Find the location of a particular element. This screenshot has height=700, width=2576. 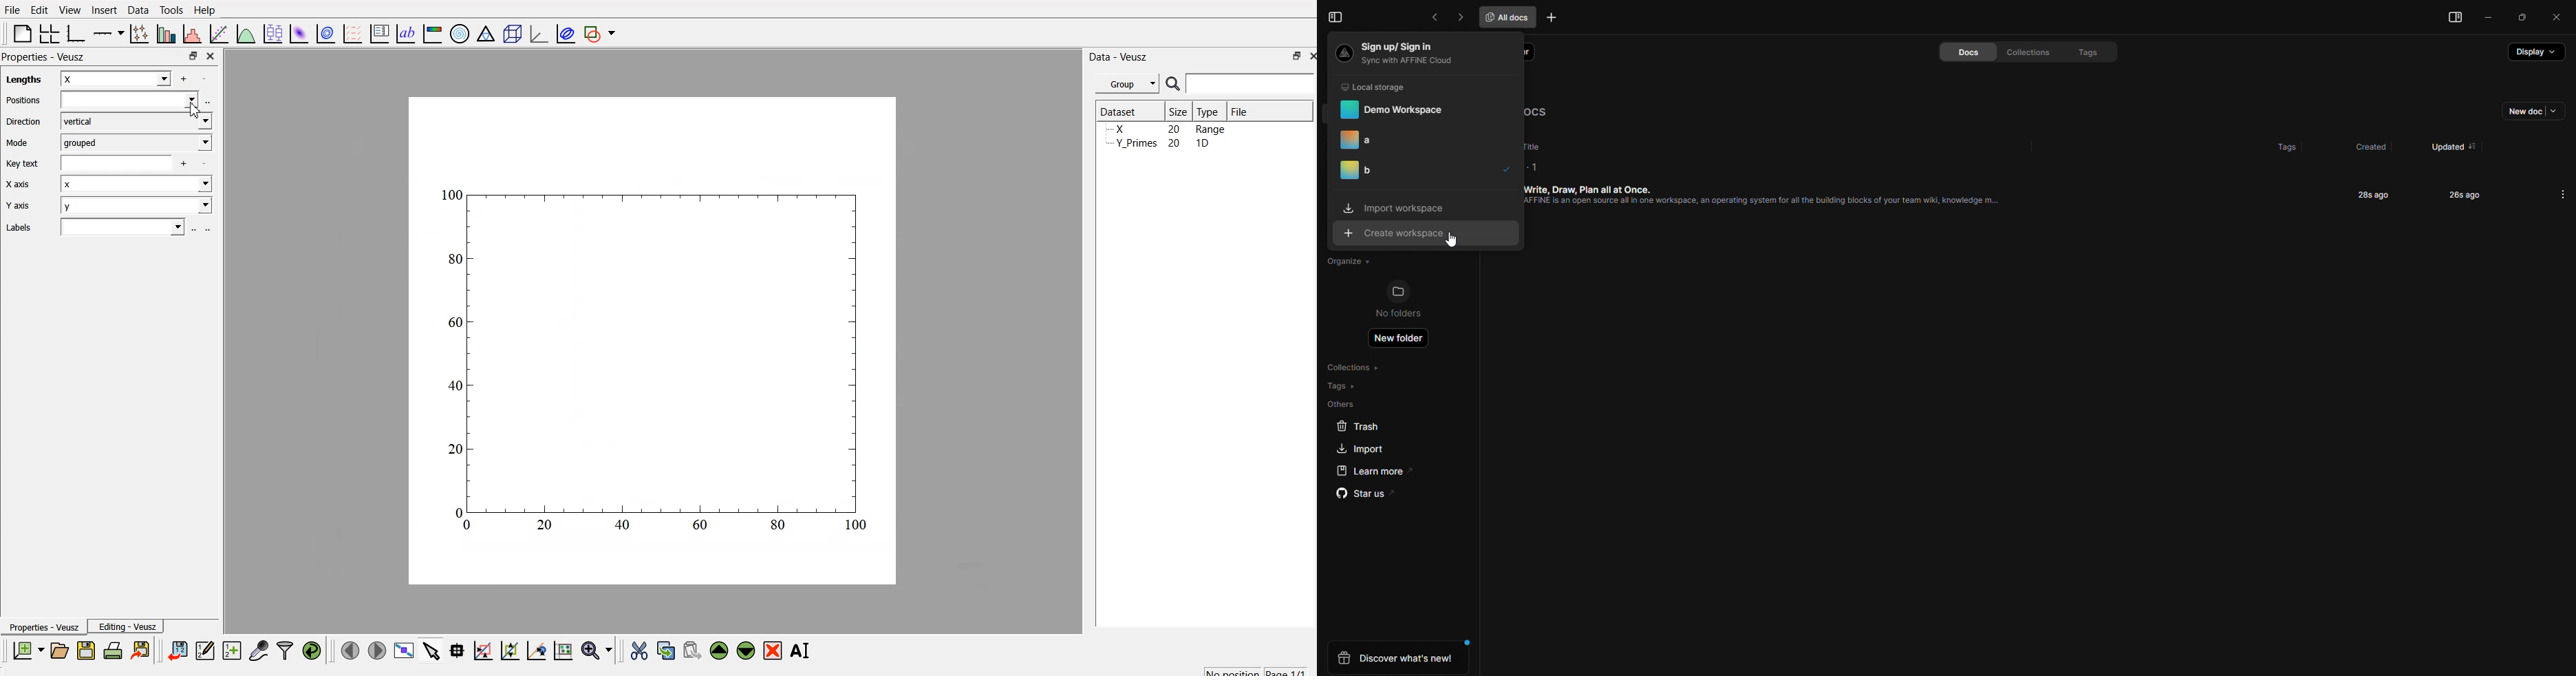

plot covariance ellipses is located at coordinates (566, 32).